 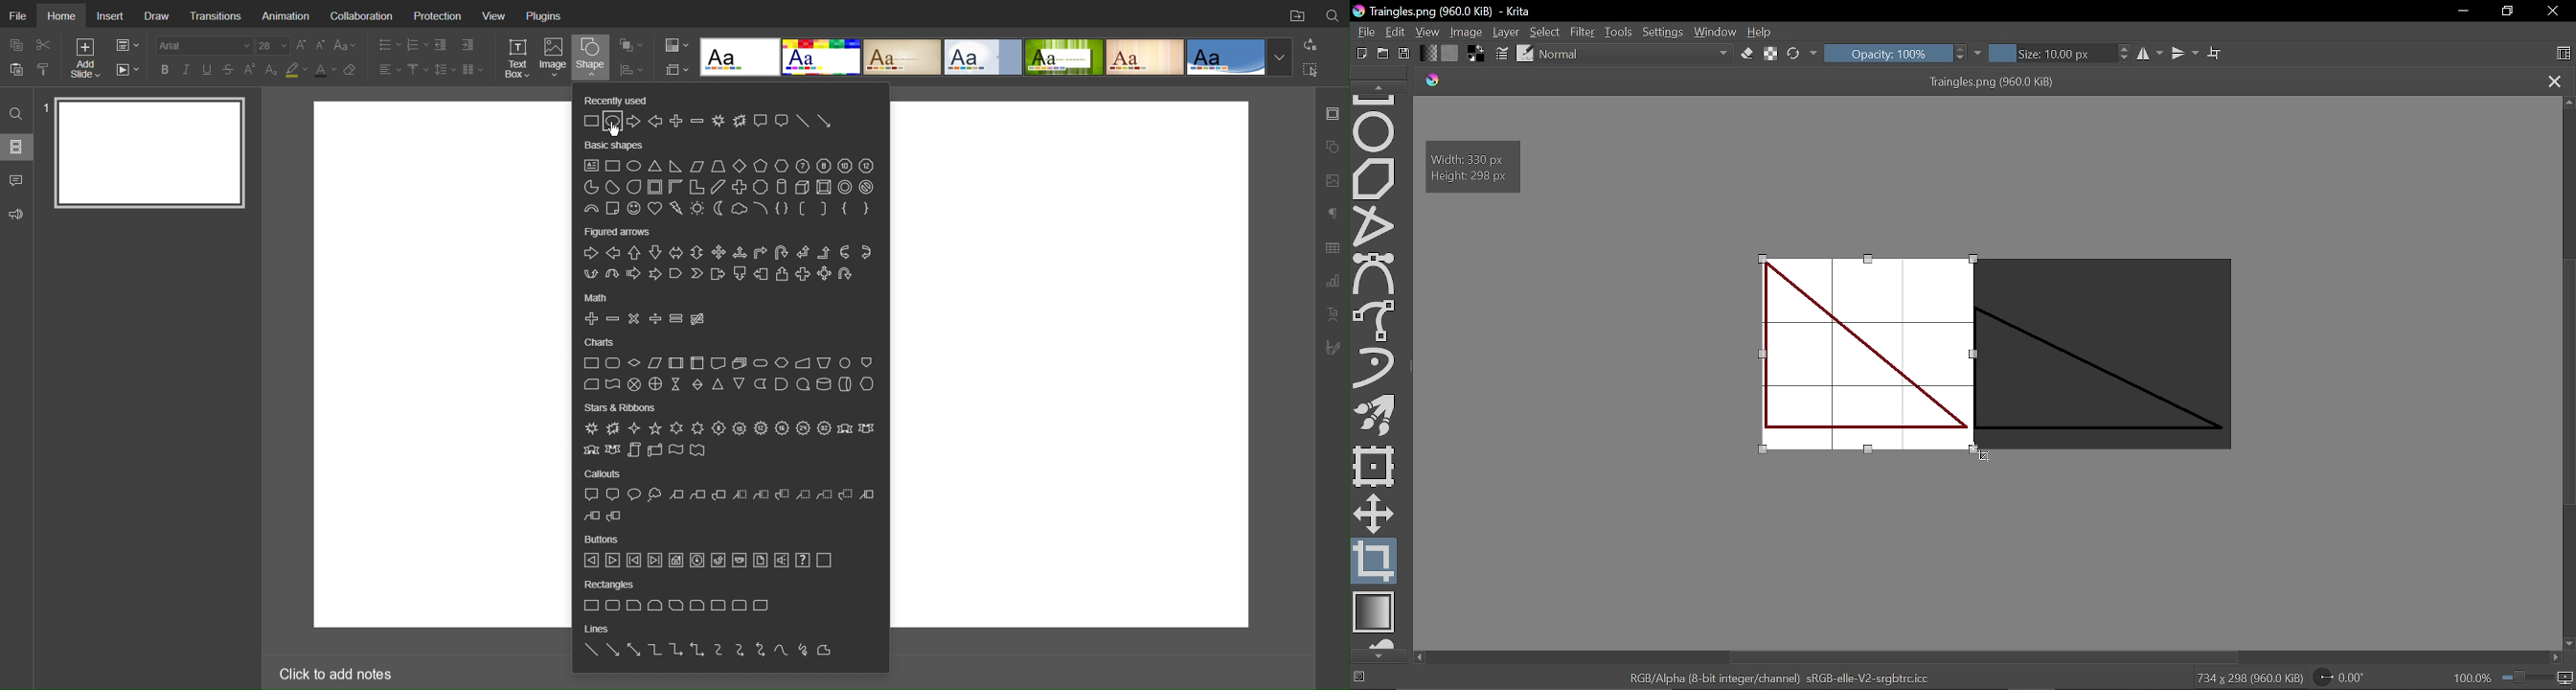 What do you see at coordinates (445, 69) in the screenshot?
I see `Line Spacing` at bounding box center [445, 69].